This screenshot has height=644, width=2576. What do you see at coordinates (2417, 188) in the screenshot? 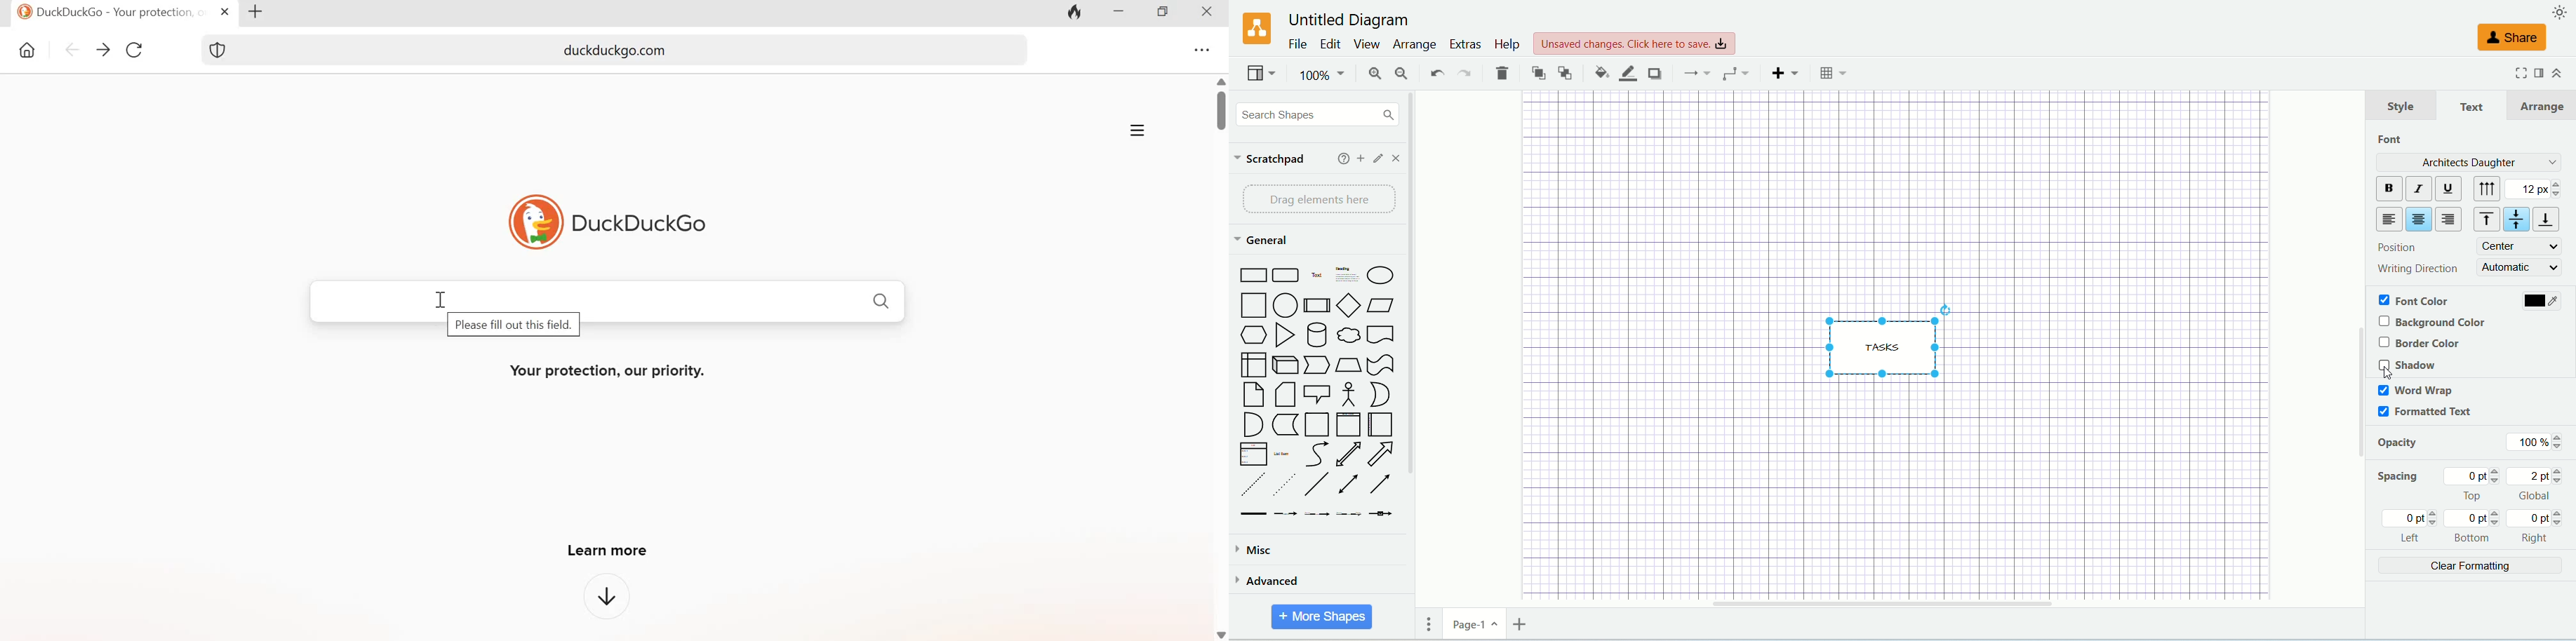
I see `italics` at bounding box center [2417, 188].